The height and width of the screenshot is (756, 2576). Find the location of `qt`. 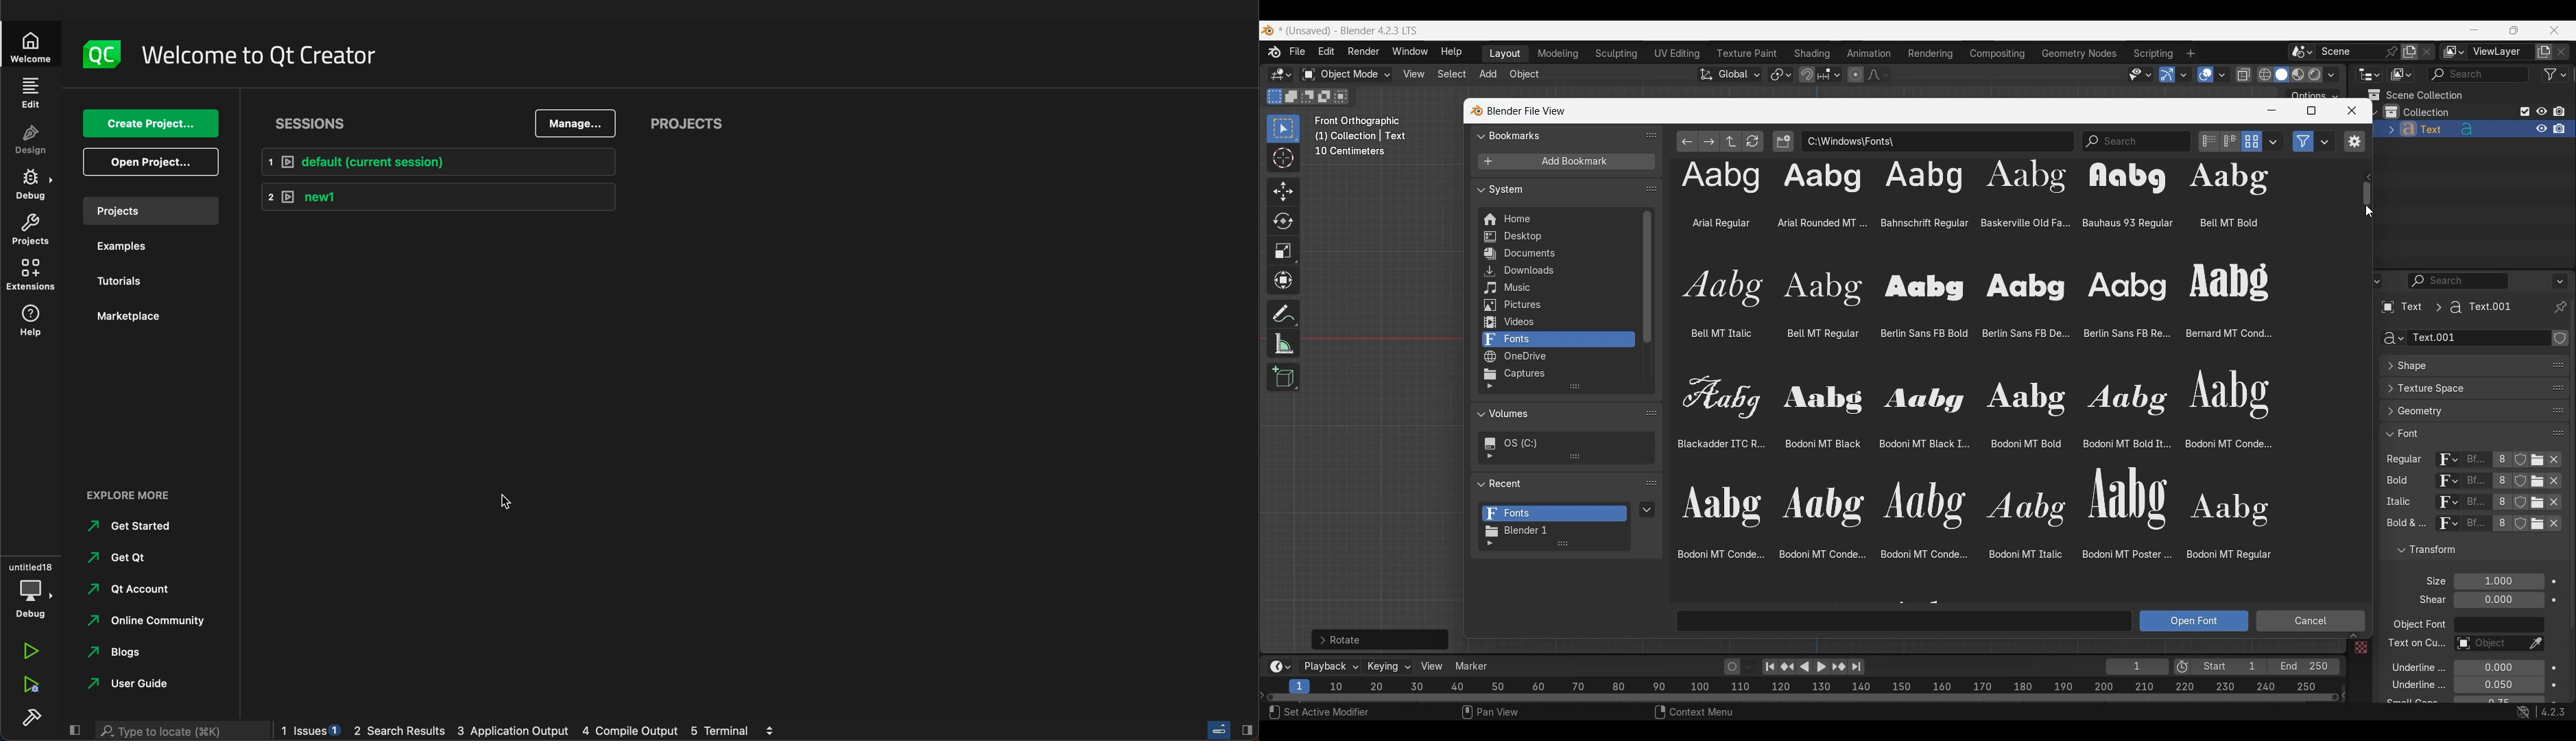

qt is located at coordinates (139, 559).